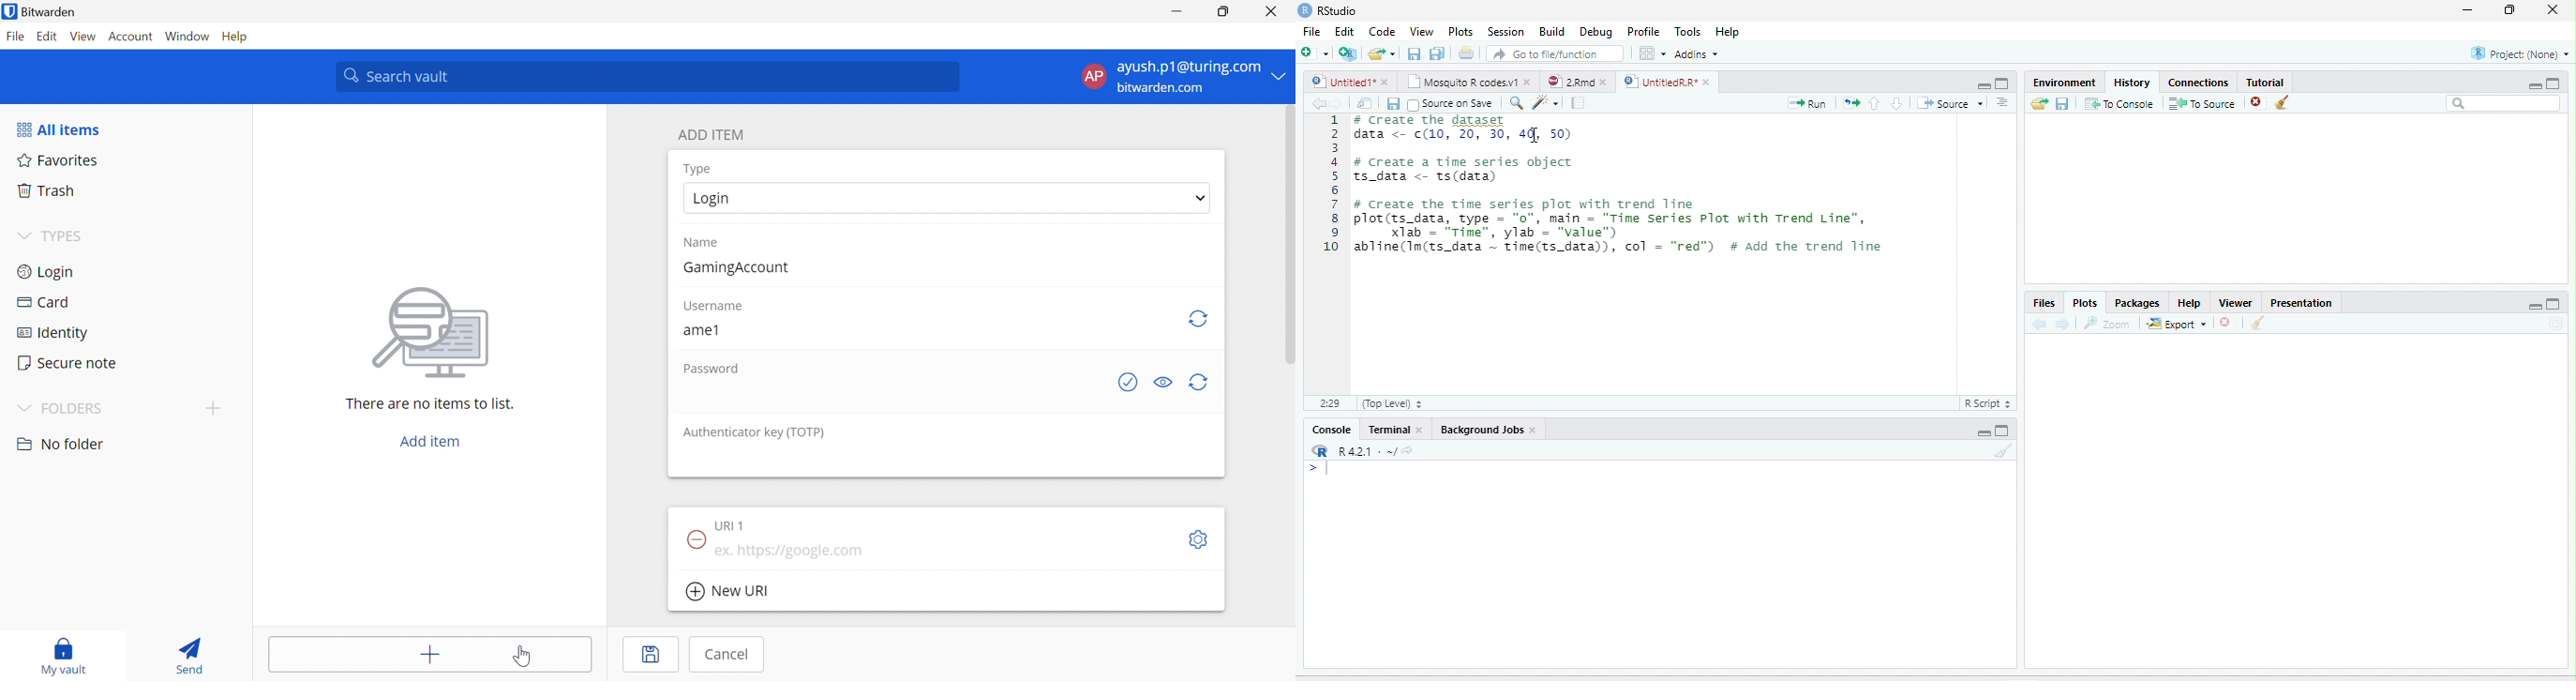 The width and height of the screenshot is (2576, 700). I want to click on Addins, so click(1697, 54).